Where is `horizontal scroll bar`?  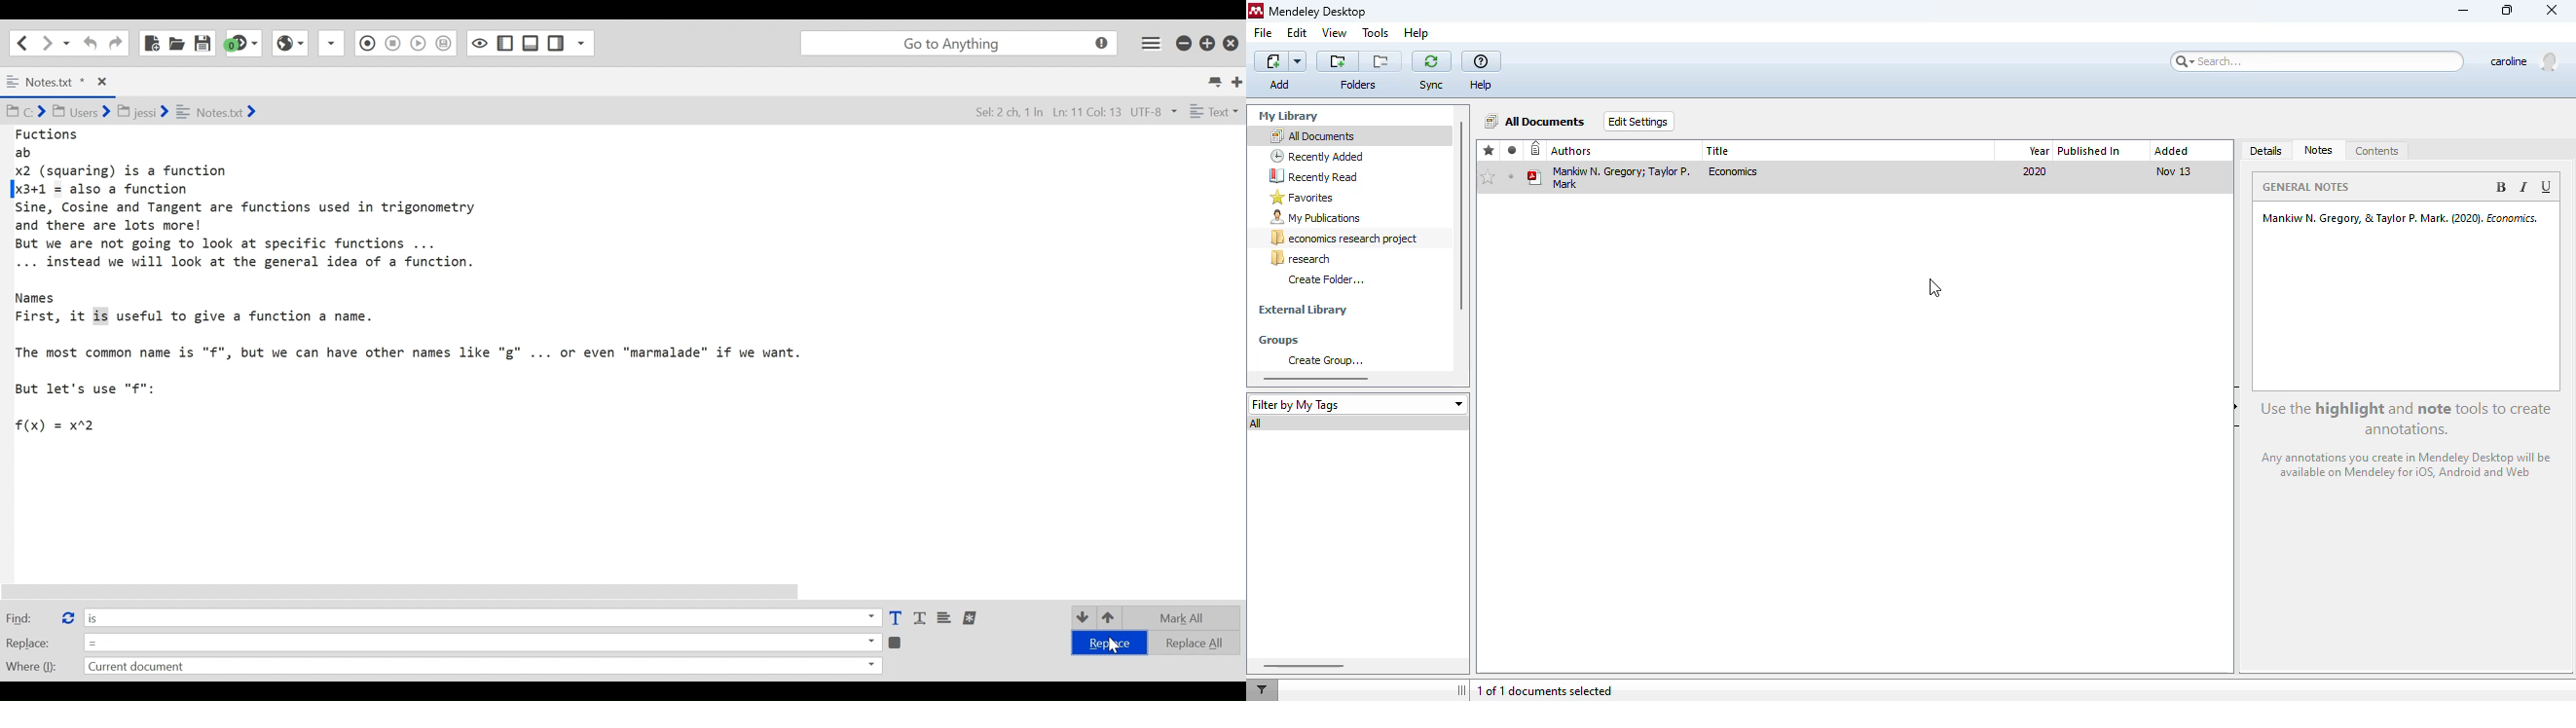
horizontal scroll bar is located at coordinates (1302, 665).